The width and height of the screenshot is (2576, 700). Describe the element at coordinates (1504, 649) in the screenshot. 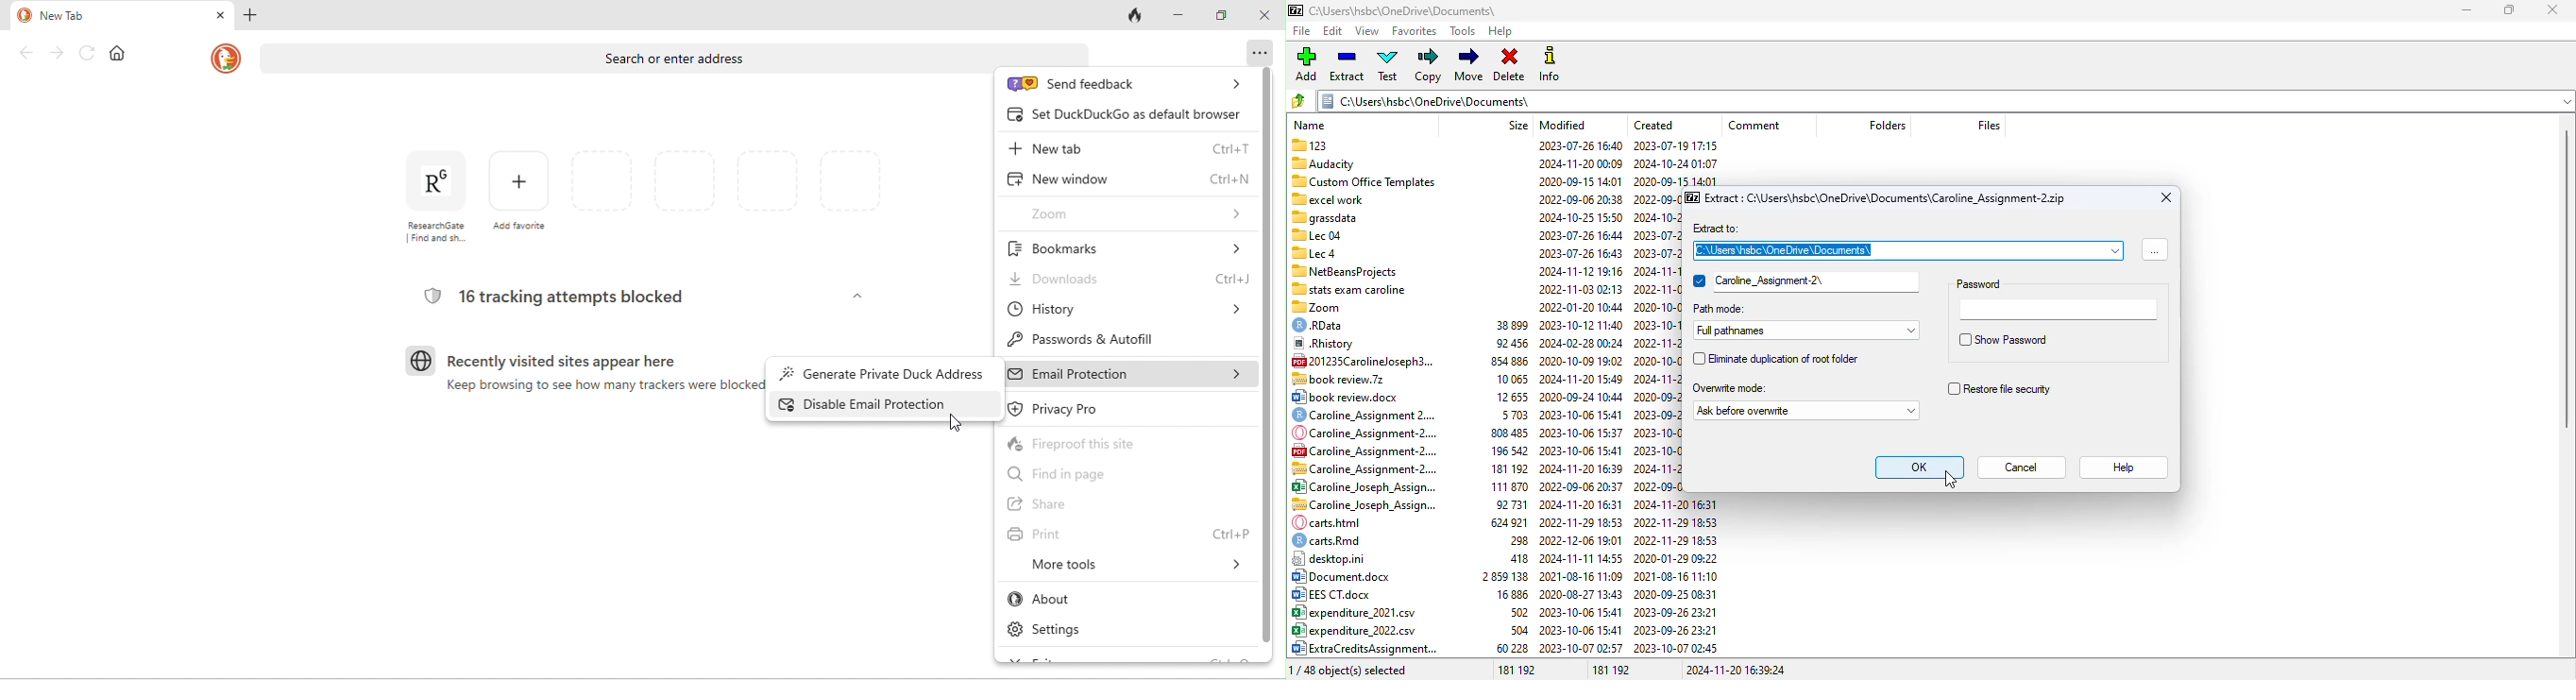

I see ` ExtraCreditsAssignment.... 60228 2023-10-07 0257 2023-10-07 02:45` at that location.